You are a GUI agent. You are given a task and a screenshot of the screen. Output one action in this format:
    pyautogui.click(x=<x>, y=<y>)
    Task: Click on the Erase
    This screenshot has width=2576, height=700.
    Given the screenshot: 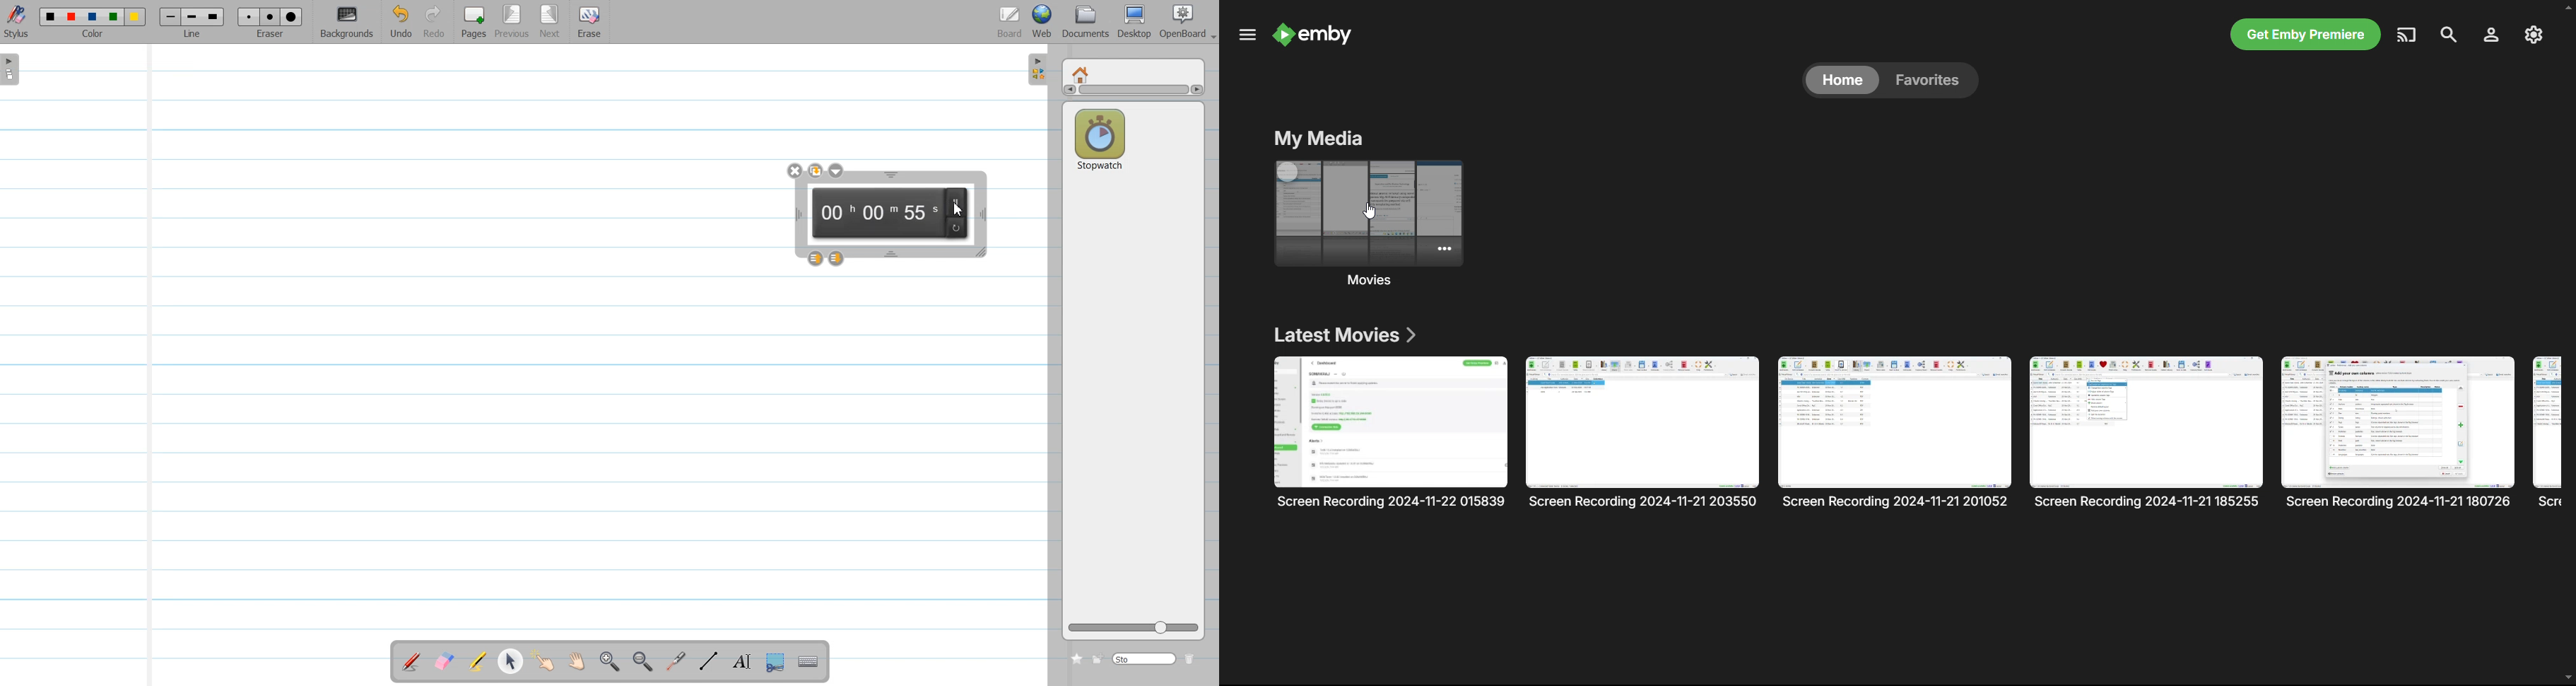 What is the action you would take?
    pyautogui.click(x=589, y=22)
    